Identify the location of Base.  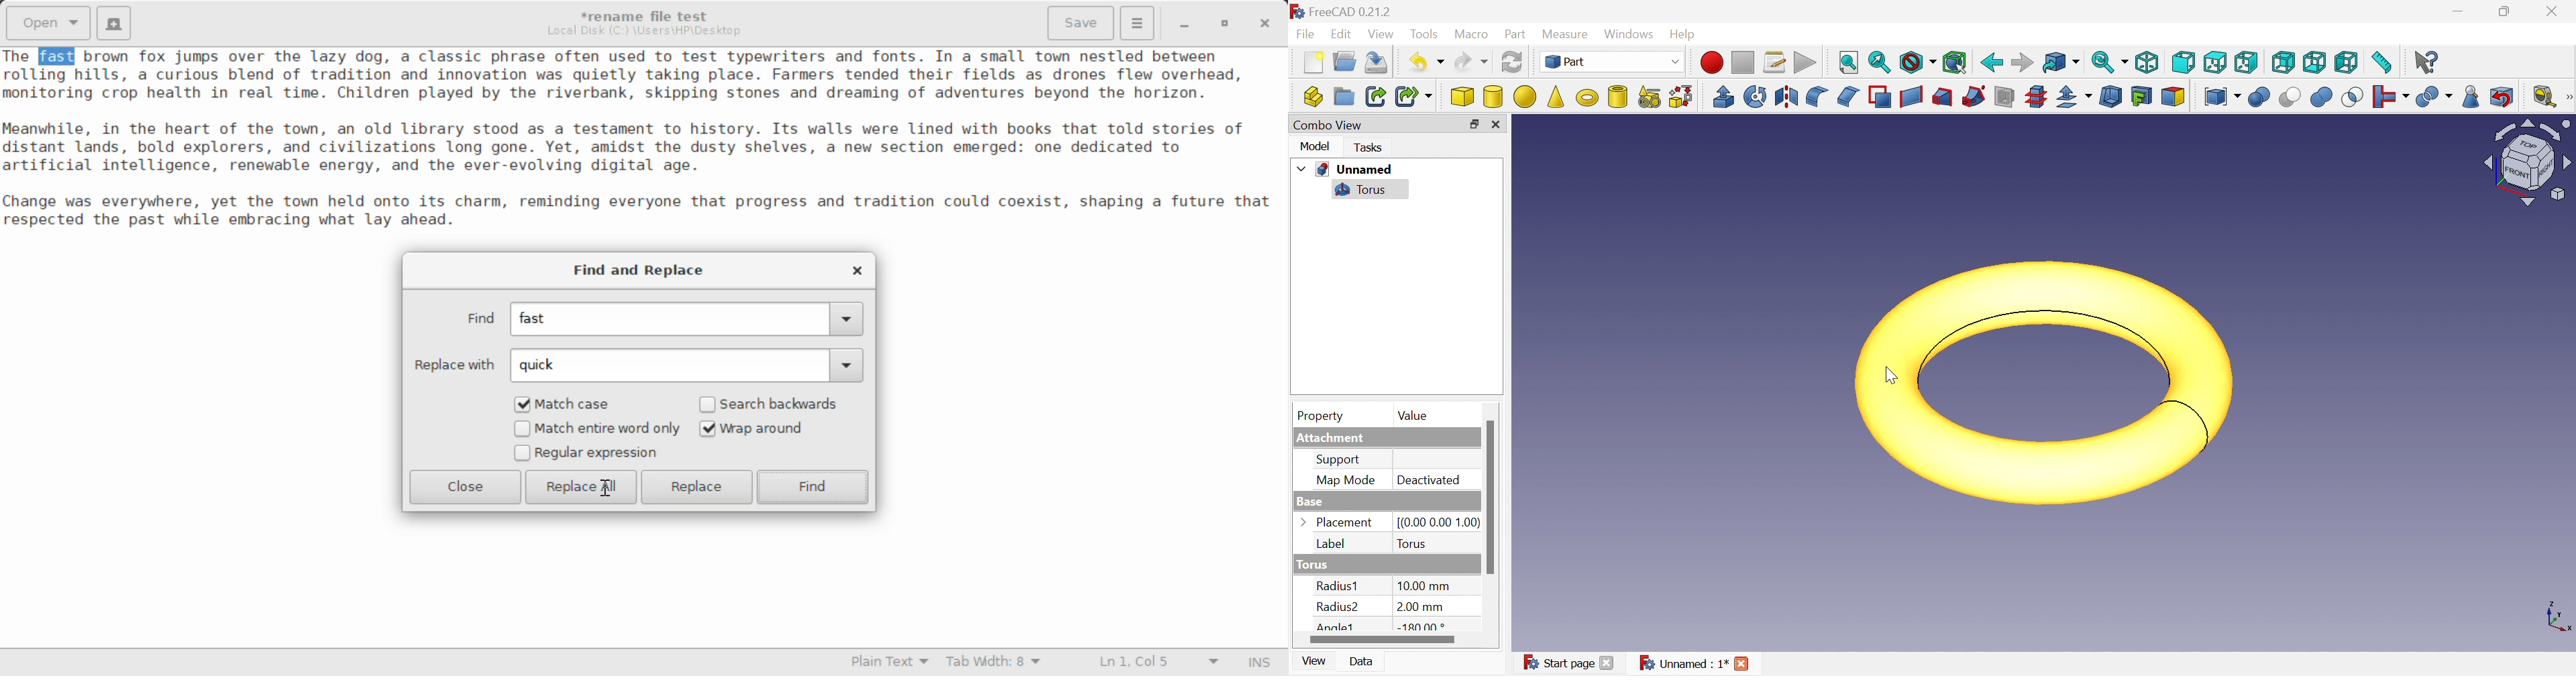
(1307, 502).